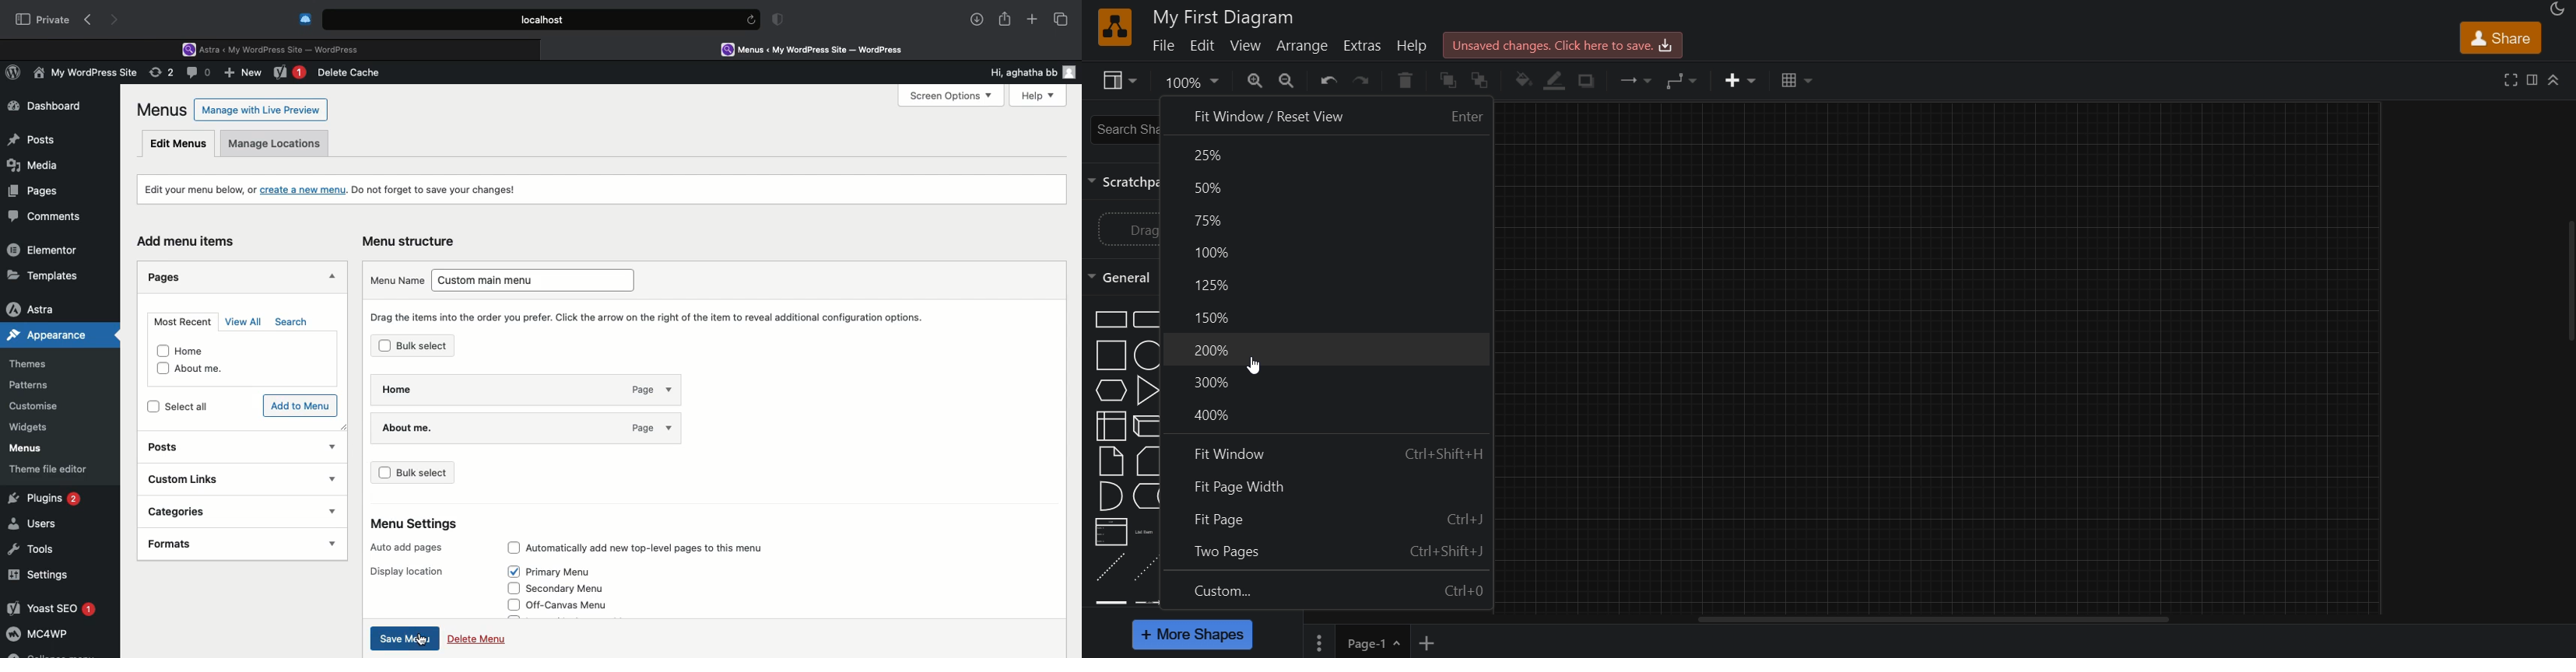 The height and width of the screenshot is (672, 2576). I want to click on Themes, so click(38, 364).